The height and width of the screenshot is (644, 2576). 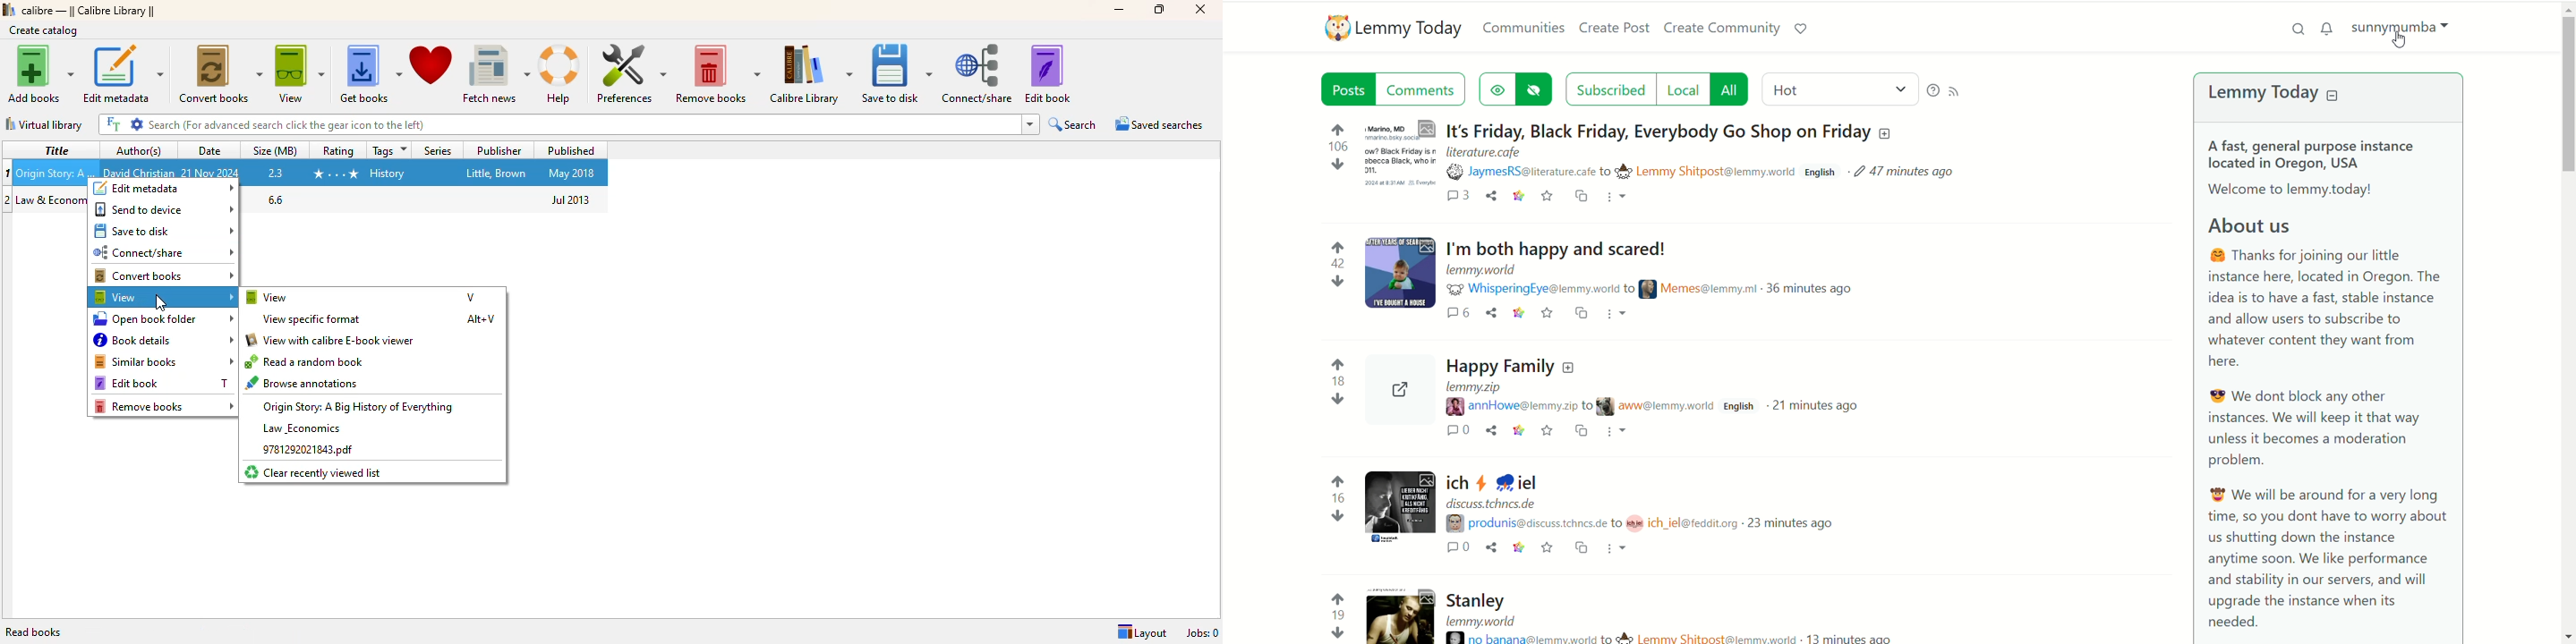 I want to click on edit metadata, so click(x=124, y=73).